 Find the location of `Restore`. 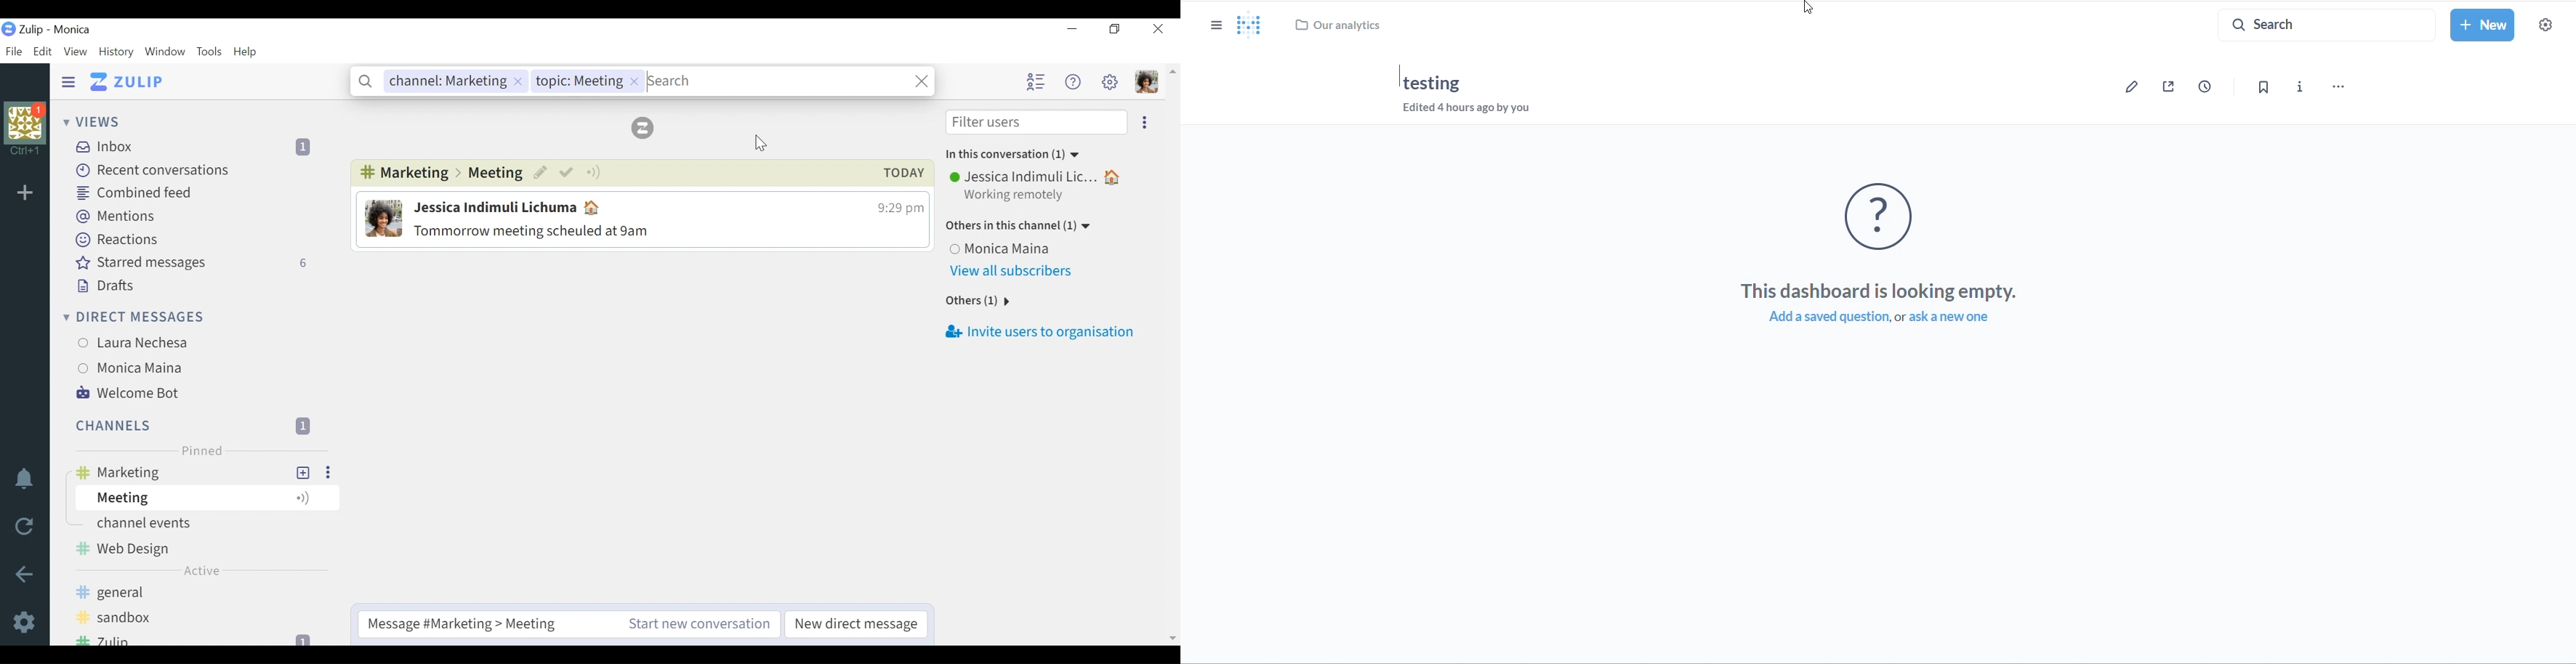

Restore is located at coordinates (1117, 28).